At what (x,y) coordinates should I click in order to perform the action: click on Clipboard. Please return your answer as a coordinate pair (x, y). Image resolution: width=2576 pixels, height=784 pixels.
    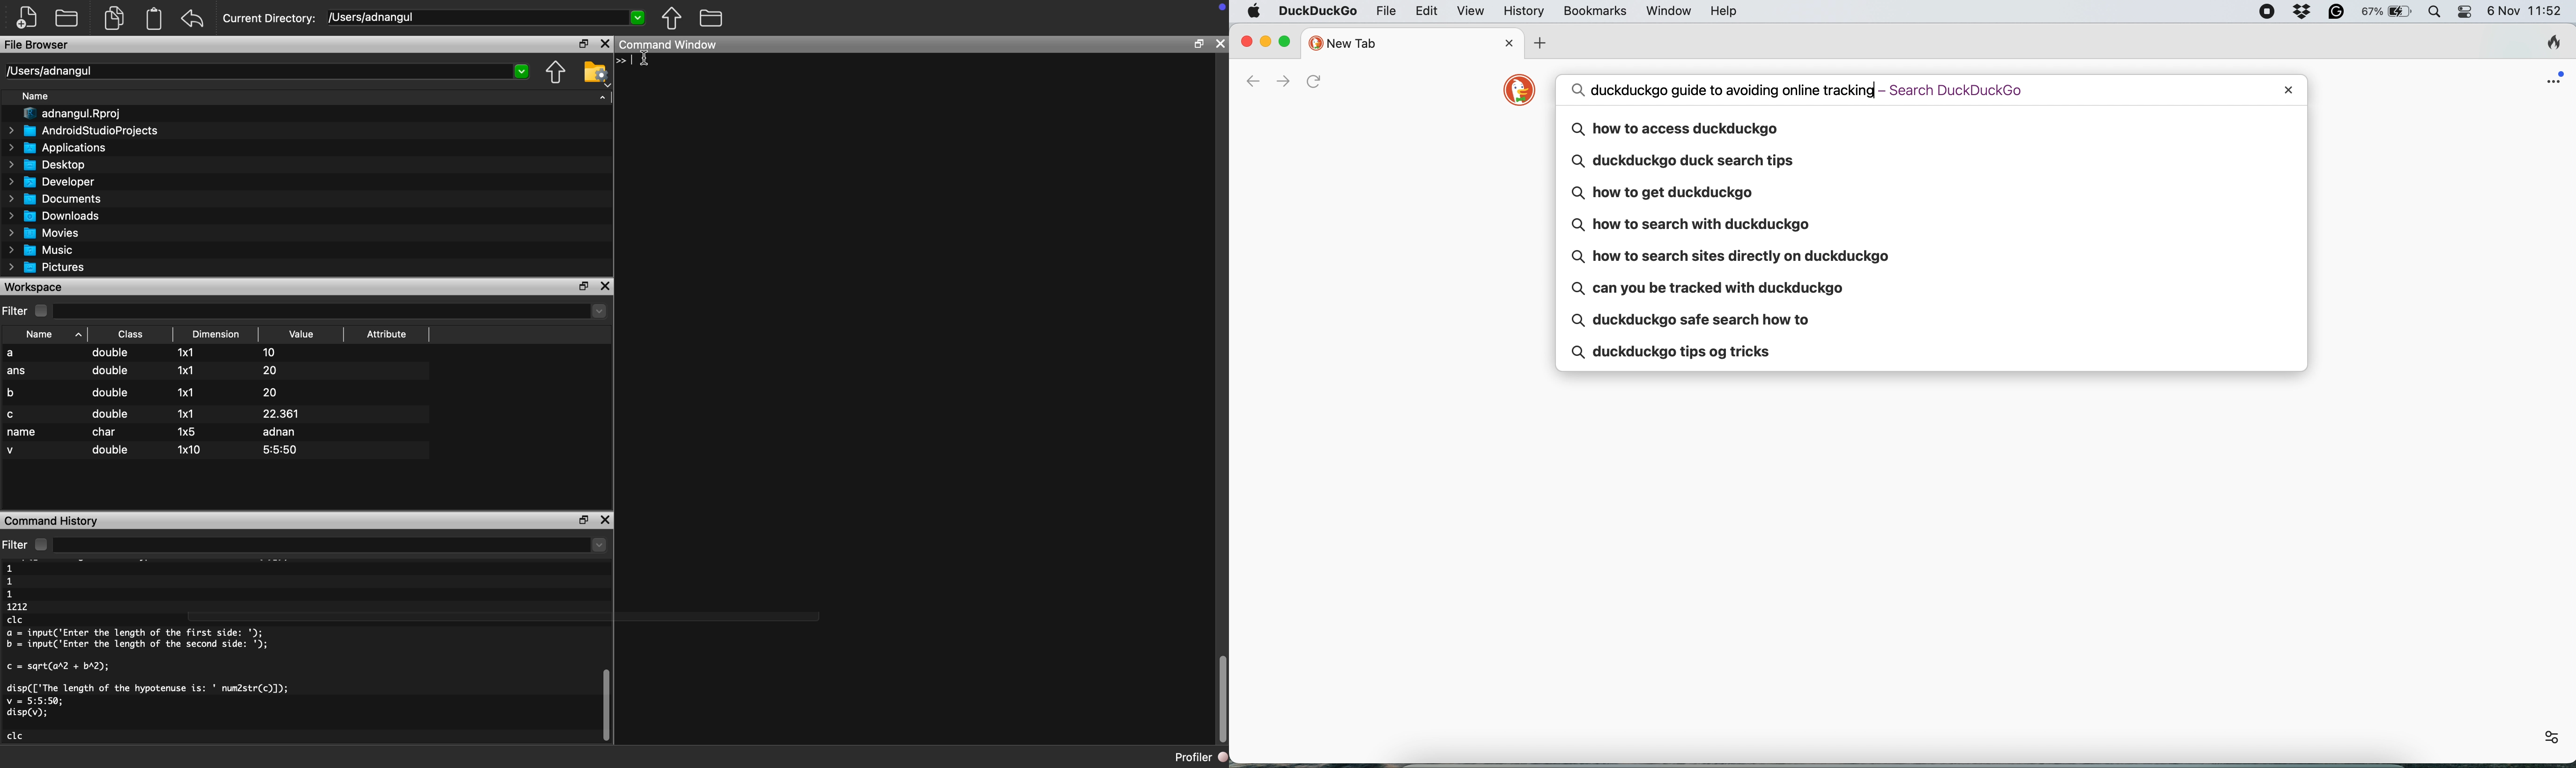
    Looking at the image, I should click on (154, 18).